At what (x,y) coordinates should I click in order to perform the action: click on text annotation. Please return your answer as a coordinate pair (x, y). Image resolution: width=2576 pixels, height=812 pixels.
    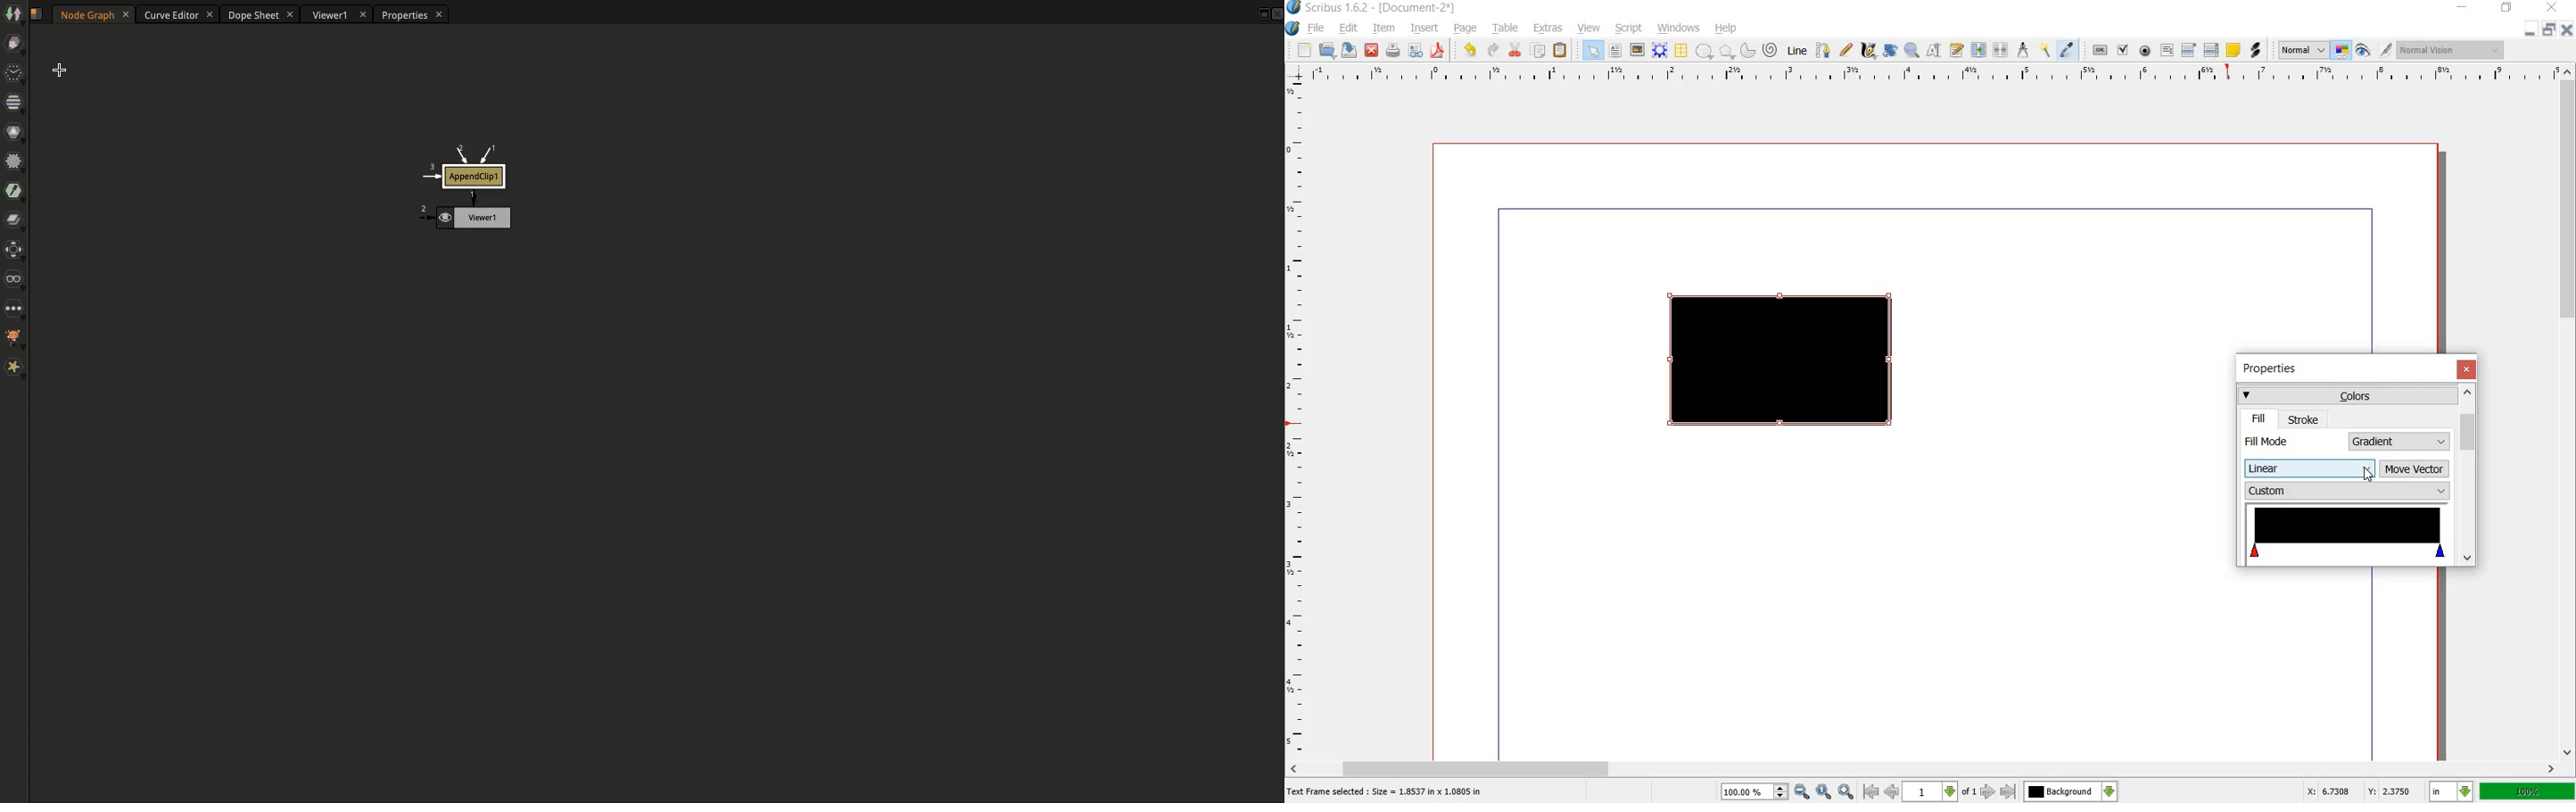
    Looking at the image, I should click on (2233, 50).